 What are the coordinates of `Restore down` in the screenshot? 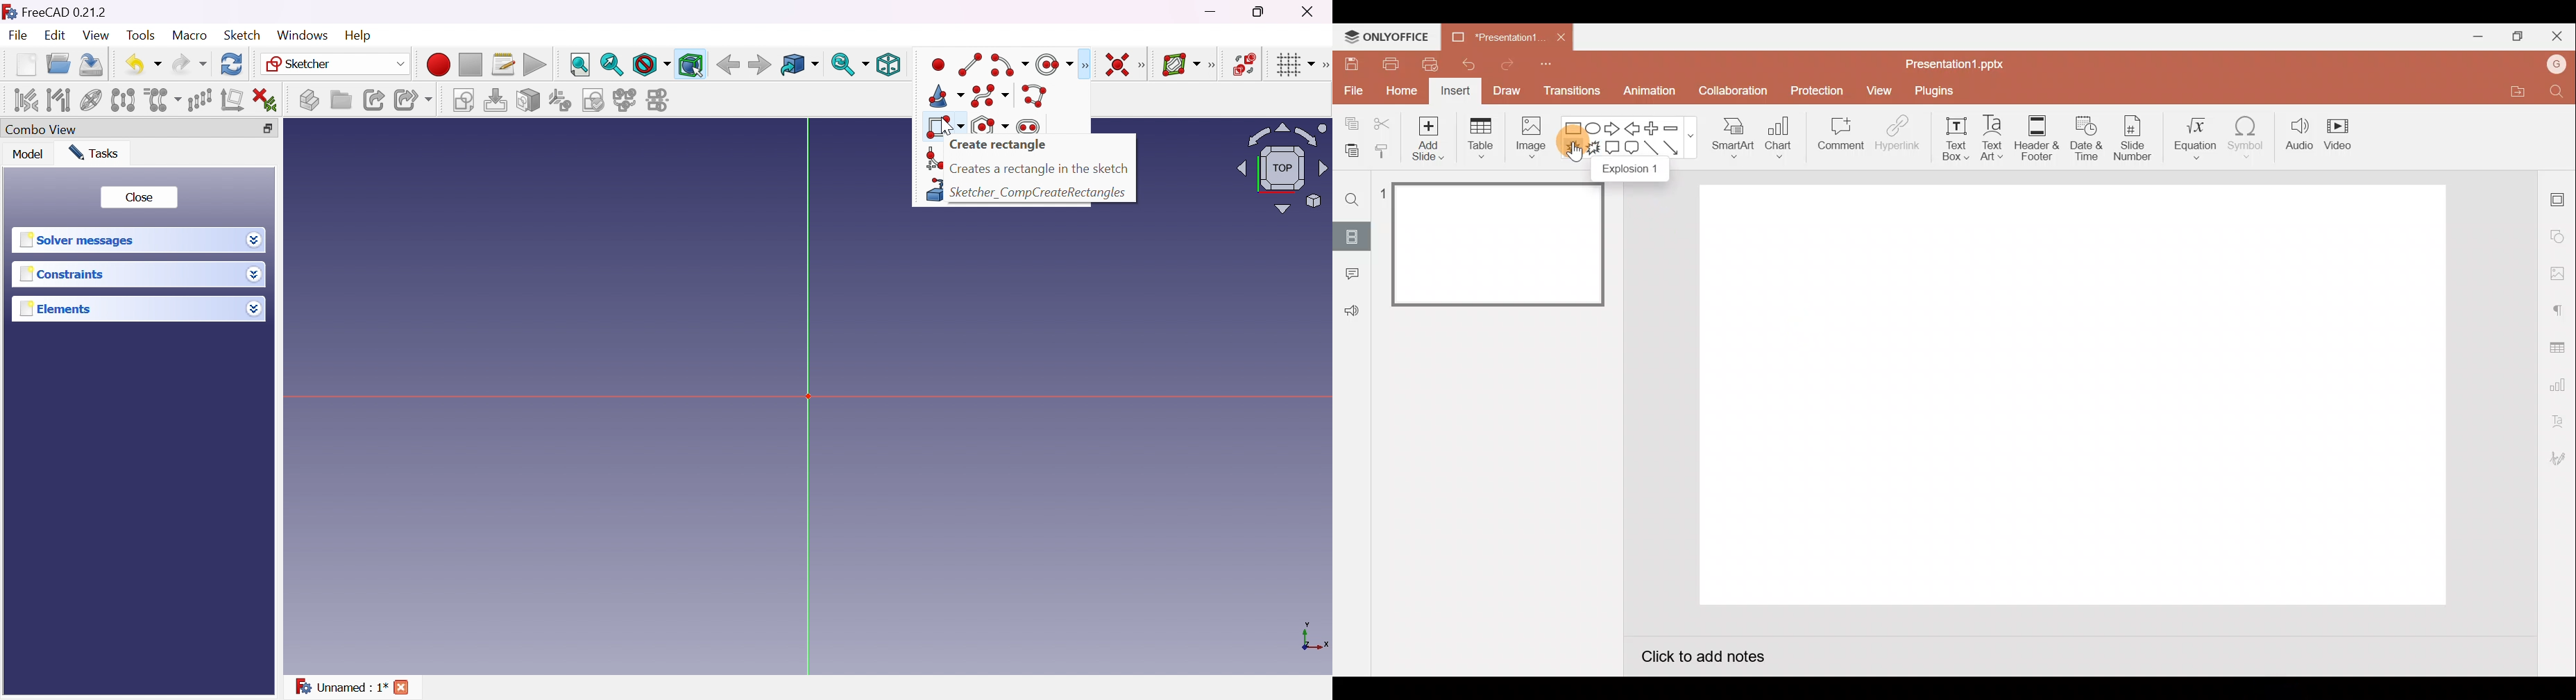 It's located at (268, 128).